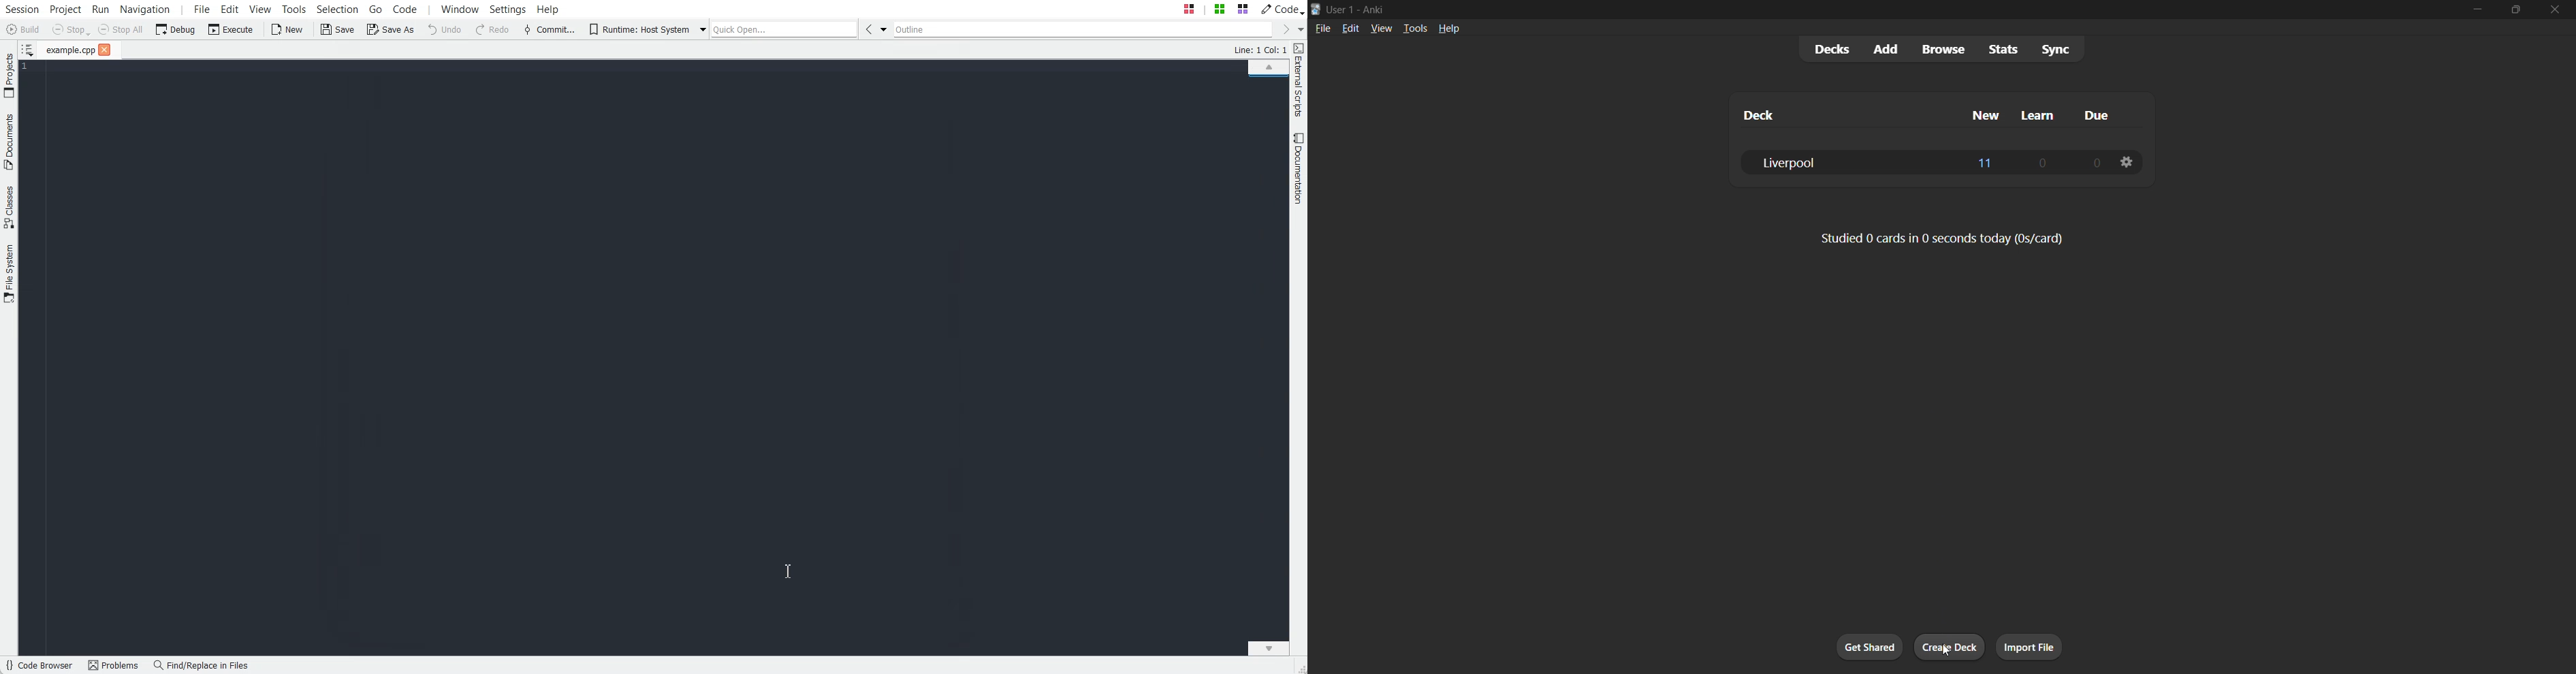 The height and width of the screenshot is (700, 2576). Describe the element at coordinates (289, 29) in the screenshot. I see `New` at that location.